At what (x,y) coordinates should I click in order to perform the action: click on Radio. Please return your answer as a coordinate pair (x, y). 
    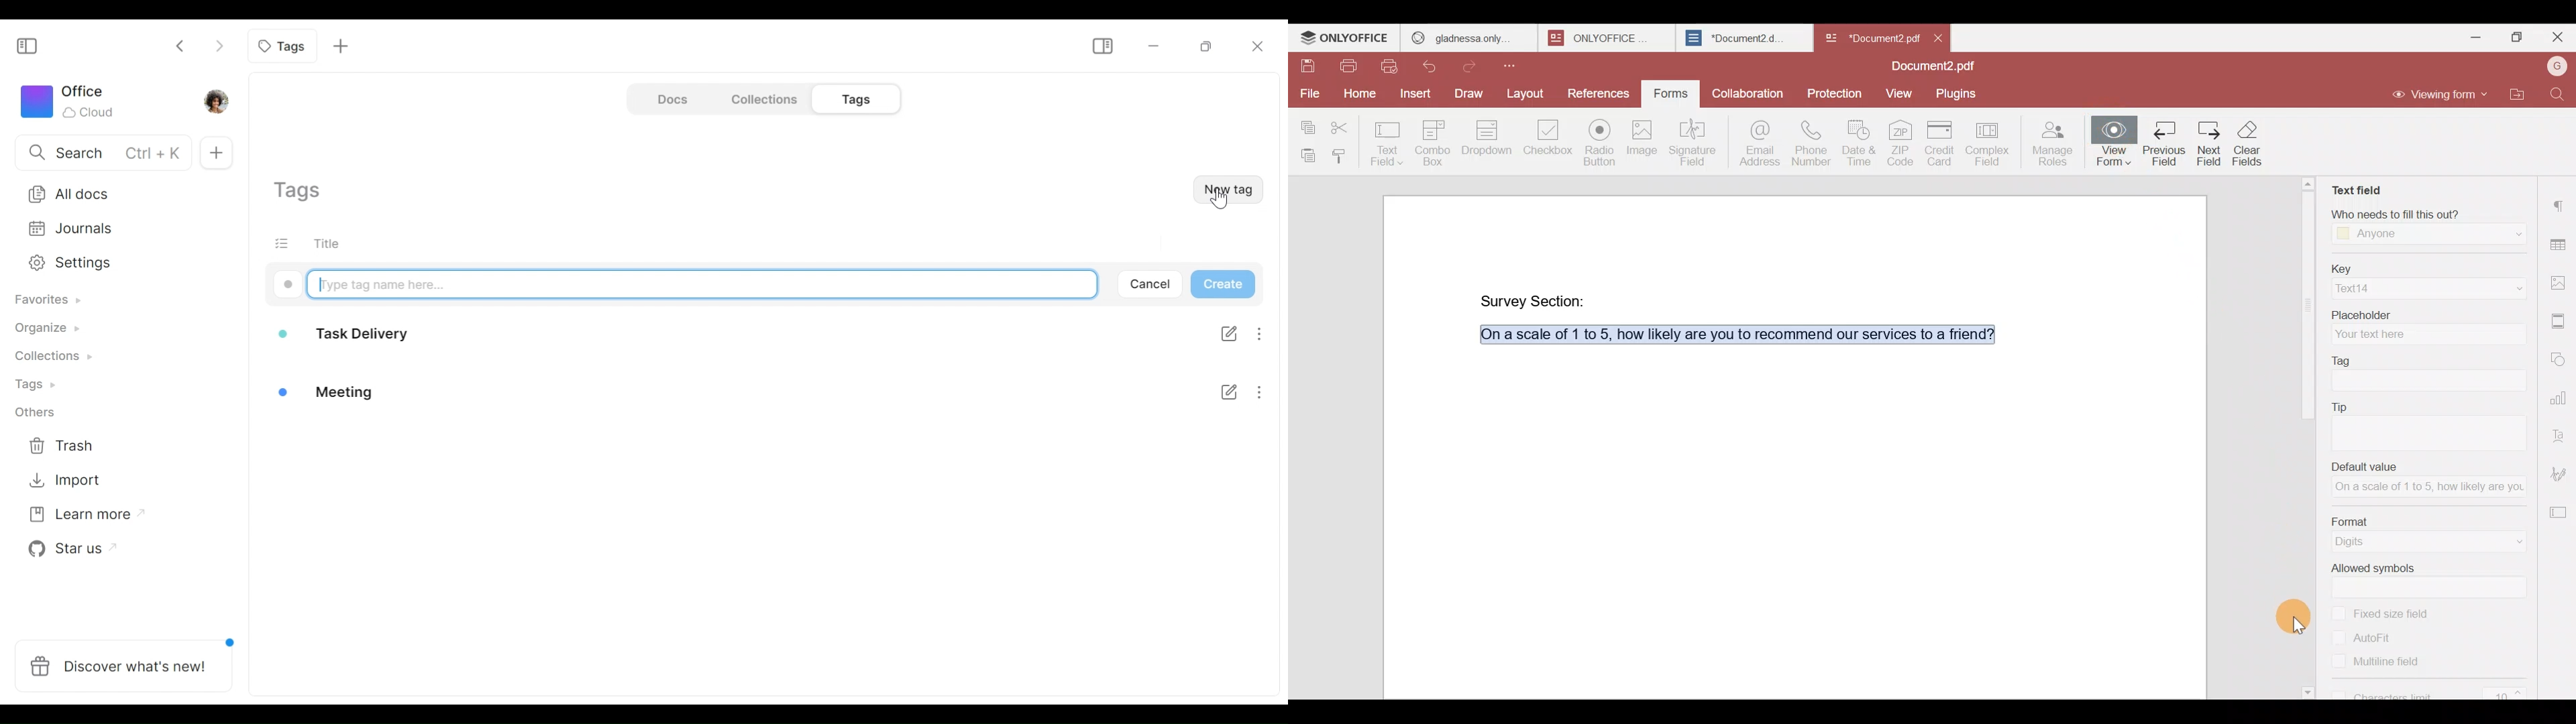
    Looking at the image, I should click on (1599, 140).